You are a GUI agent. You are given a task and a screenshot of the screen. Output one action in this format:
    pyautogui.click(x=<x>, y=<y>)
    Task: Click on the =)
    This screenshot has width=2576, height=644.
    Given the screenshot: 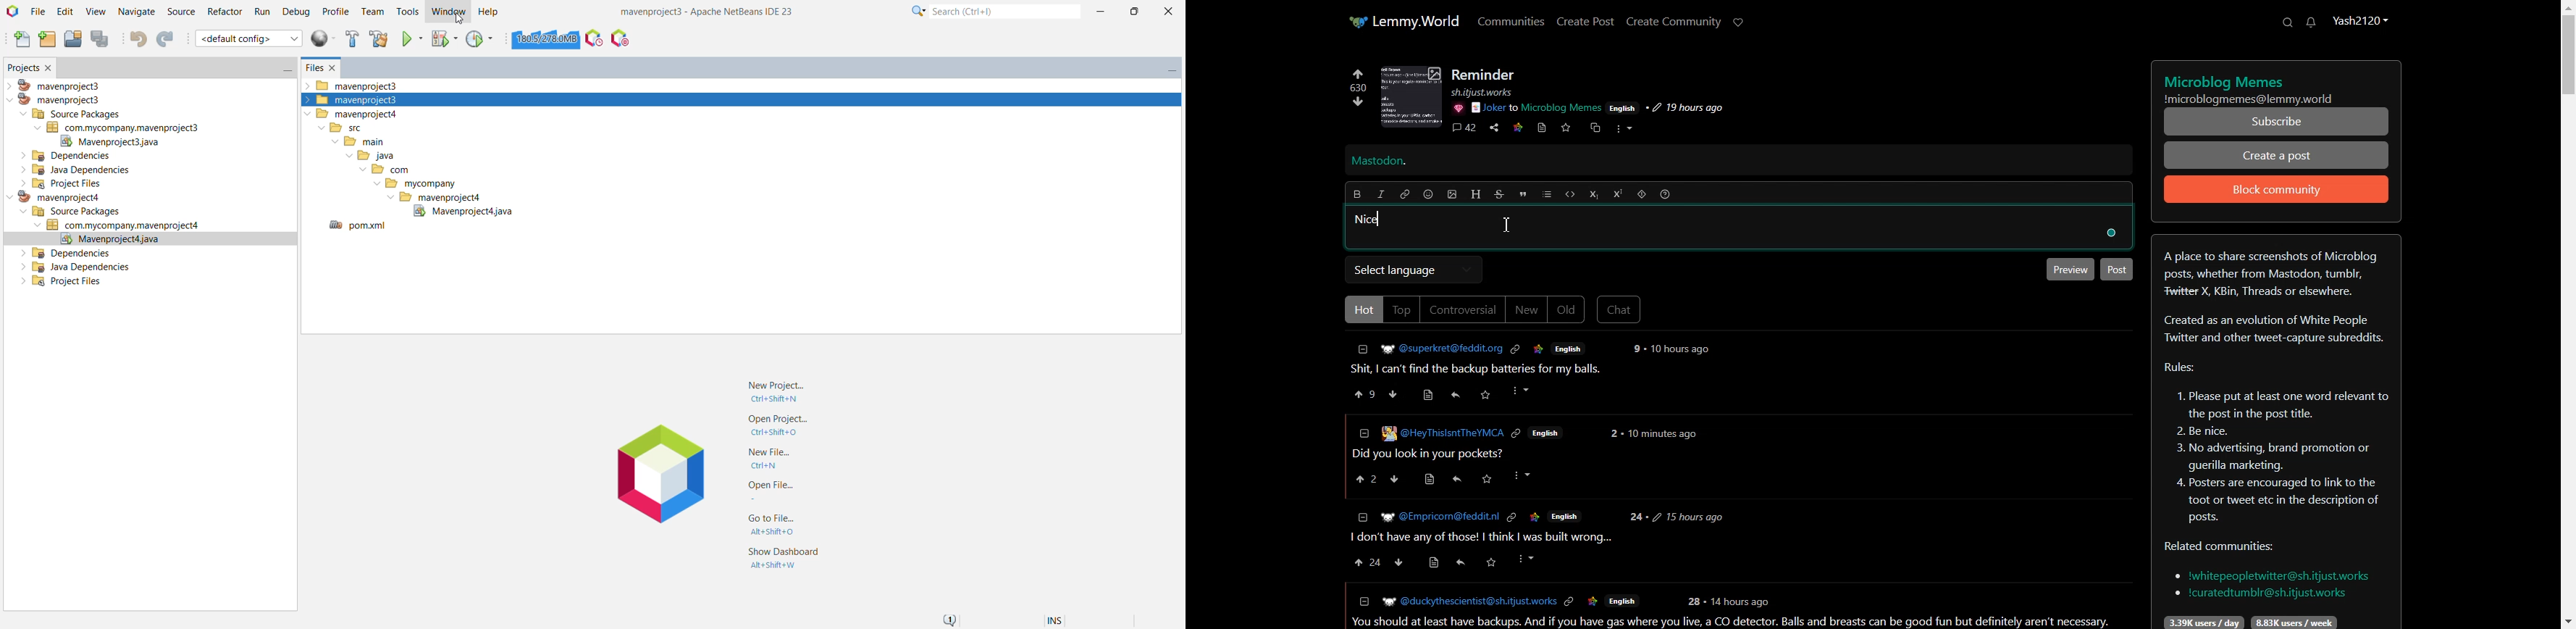 What is the action you would take?
    pyautogui.click(x=1431, y=393)
    